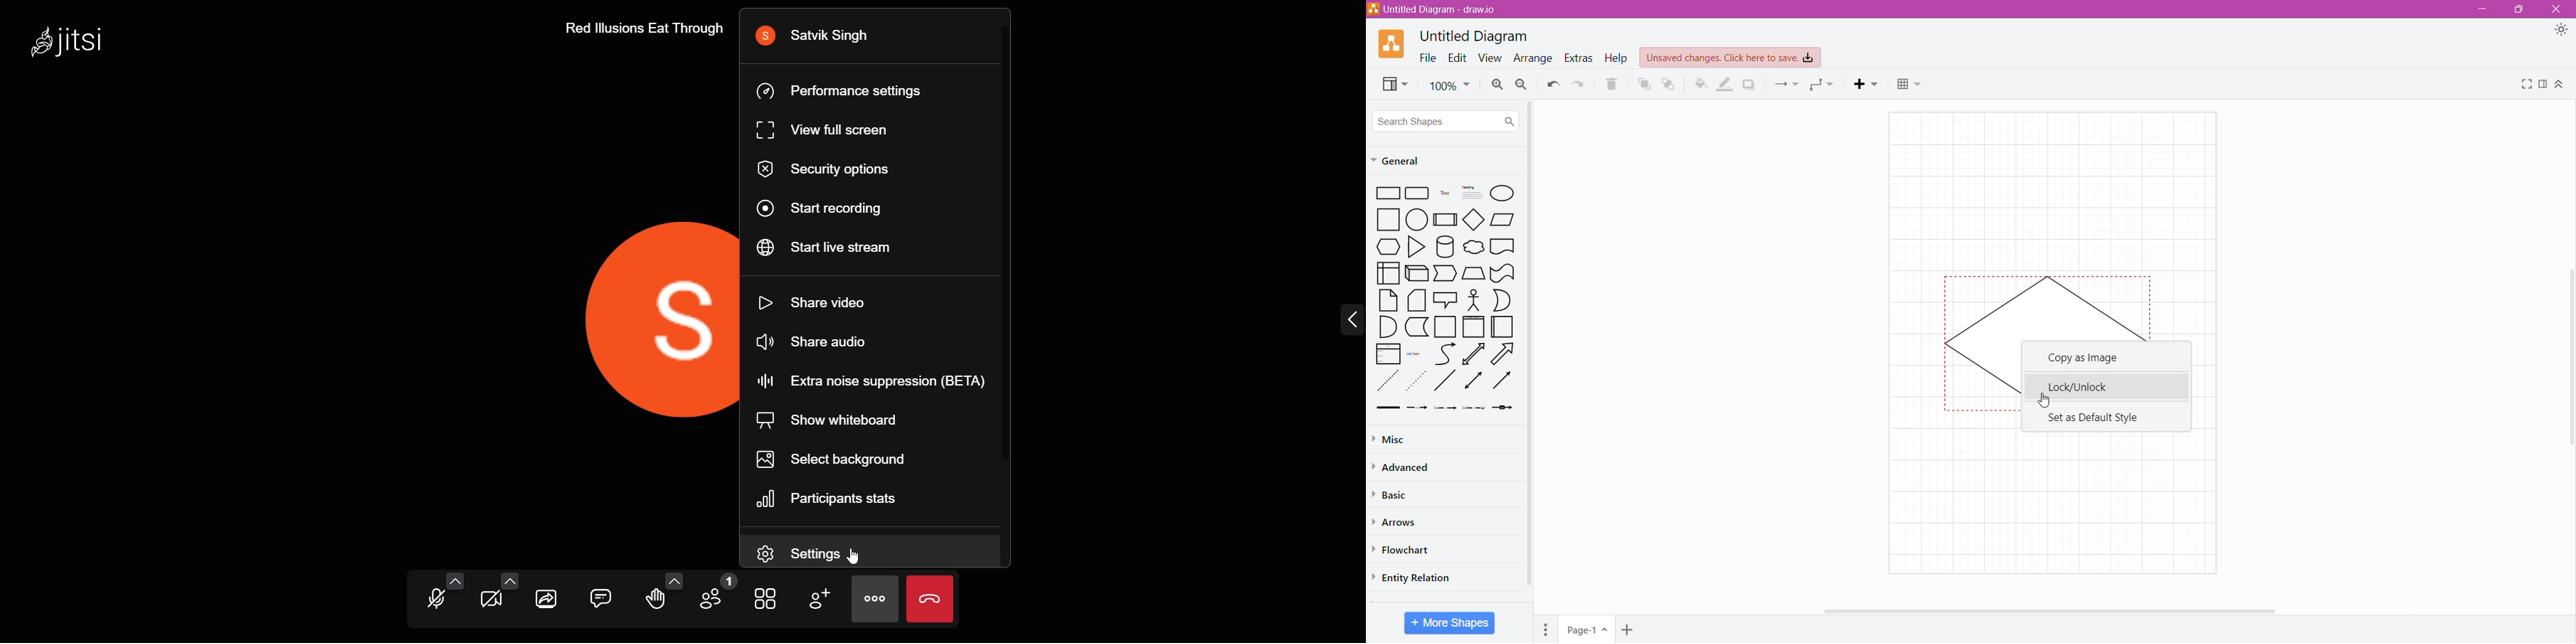  Describe the element at coordinates (1868, 84) in the screenshot. I see `Insert` at that location.